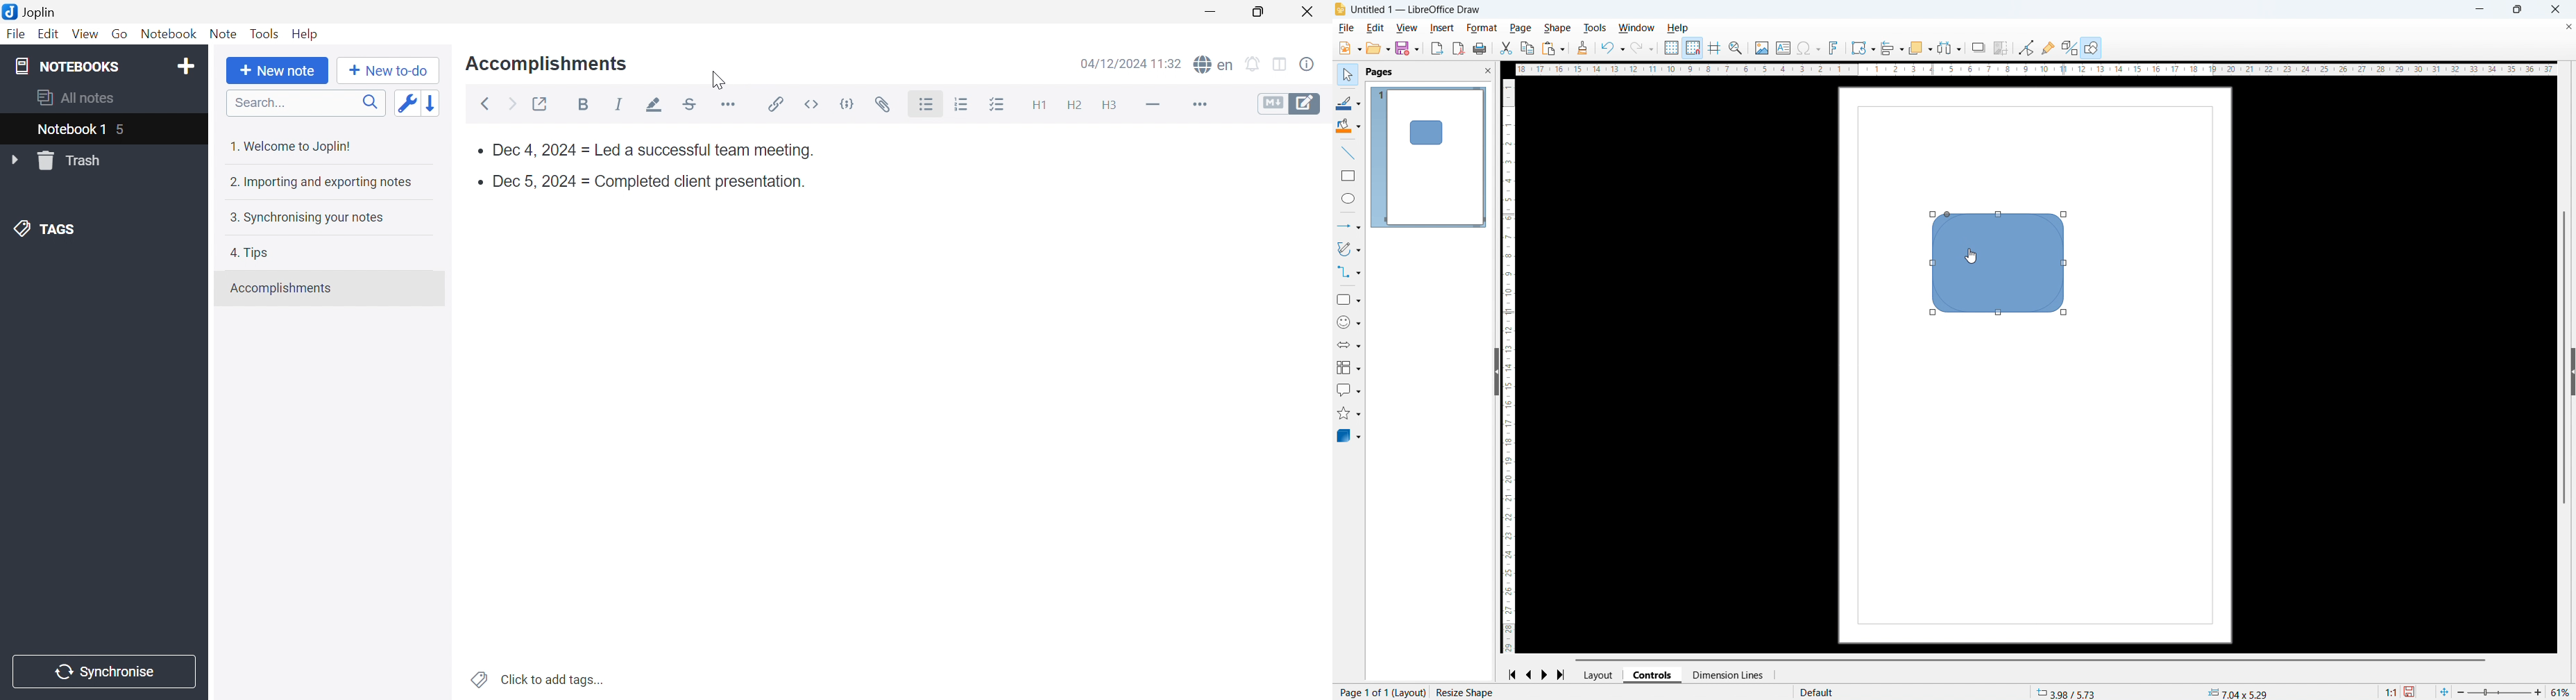 This screenshot has height=700, width=2576. I want to click on Note, so click(223, 35).